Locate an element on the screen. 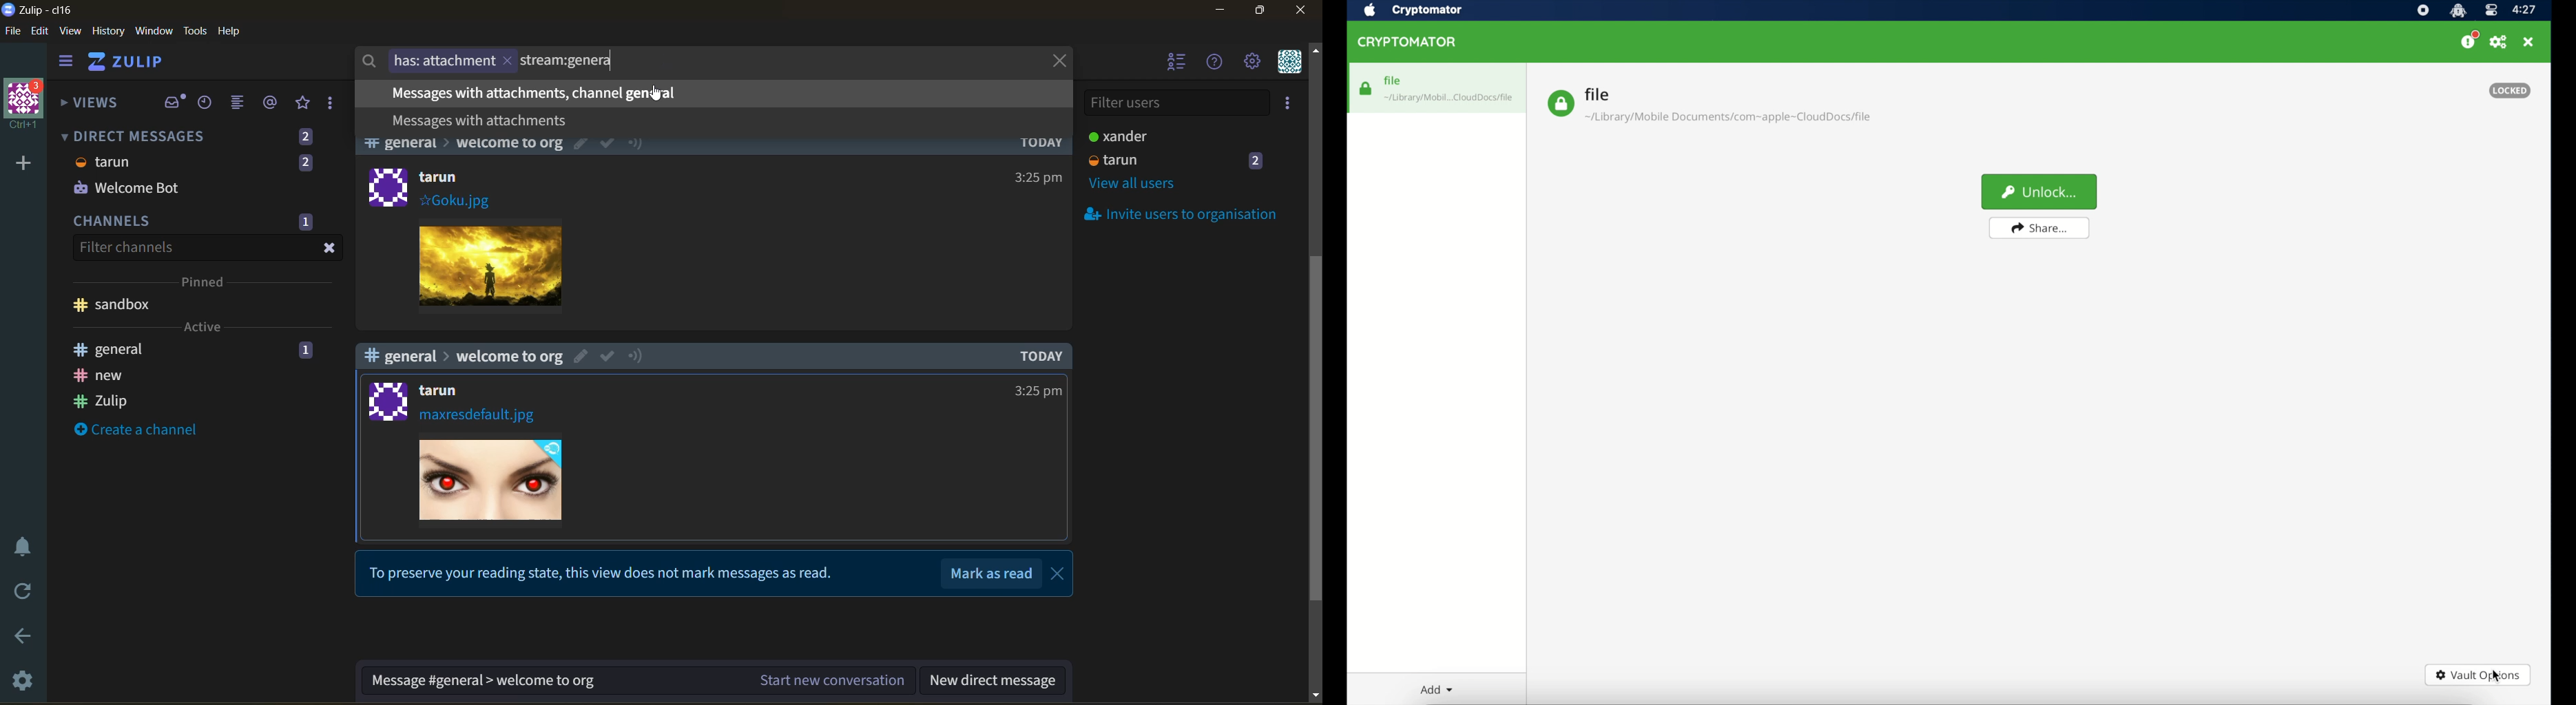  view all users is located at coordinates (1135, 185).